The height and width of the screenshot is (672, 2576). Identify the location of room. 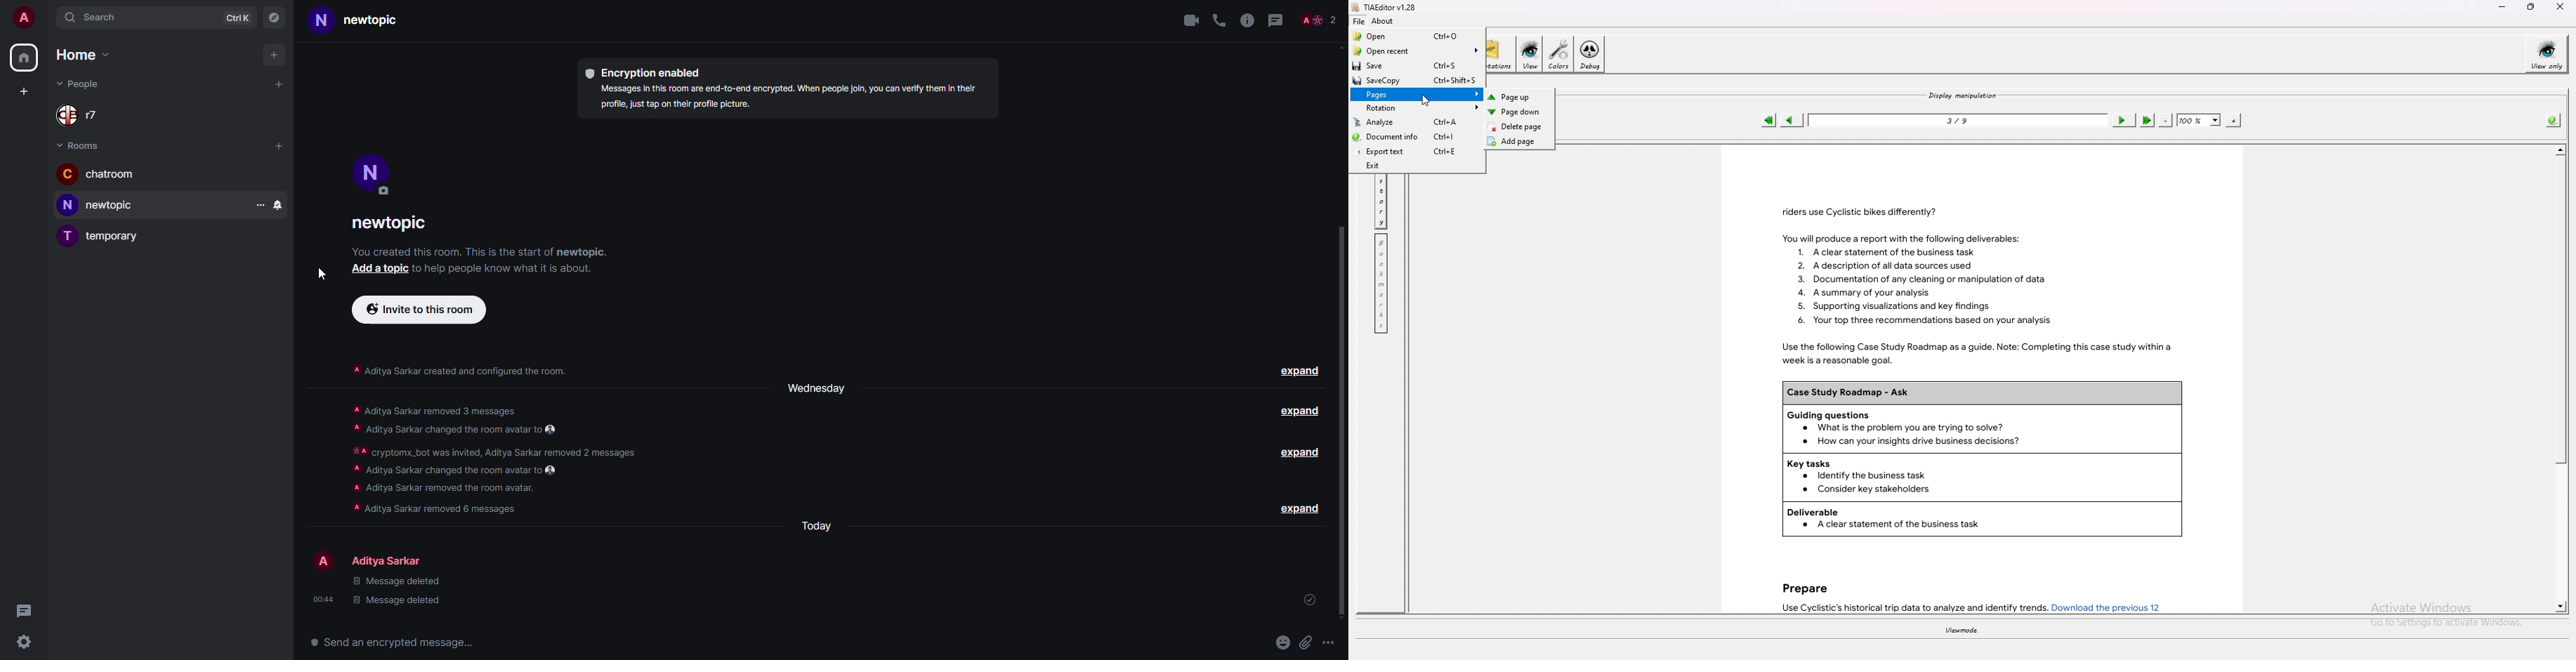
(360, 22).